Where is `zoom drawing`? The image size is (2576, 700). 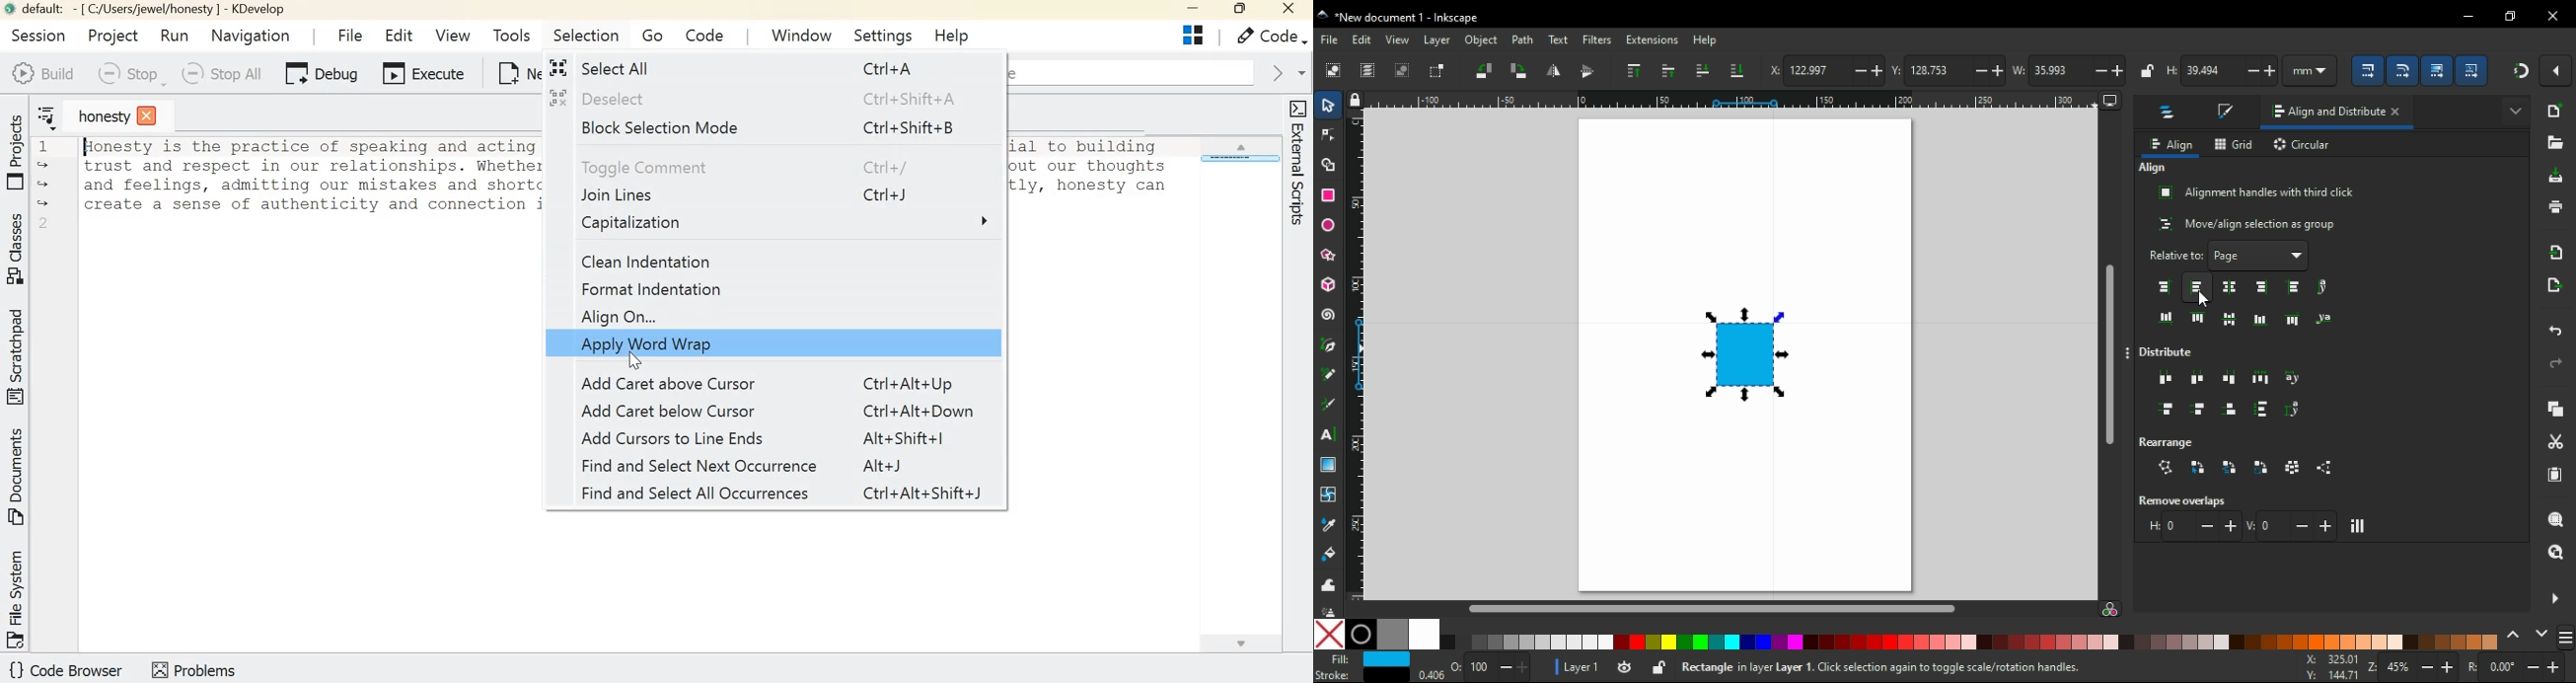 zoom drawing is located at coordinates (2557, 550).